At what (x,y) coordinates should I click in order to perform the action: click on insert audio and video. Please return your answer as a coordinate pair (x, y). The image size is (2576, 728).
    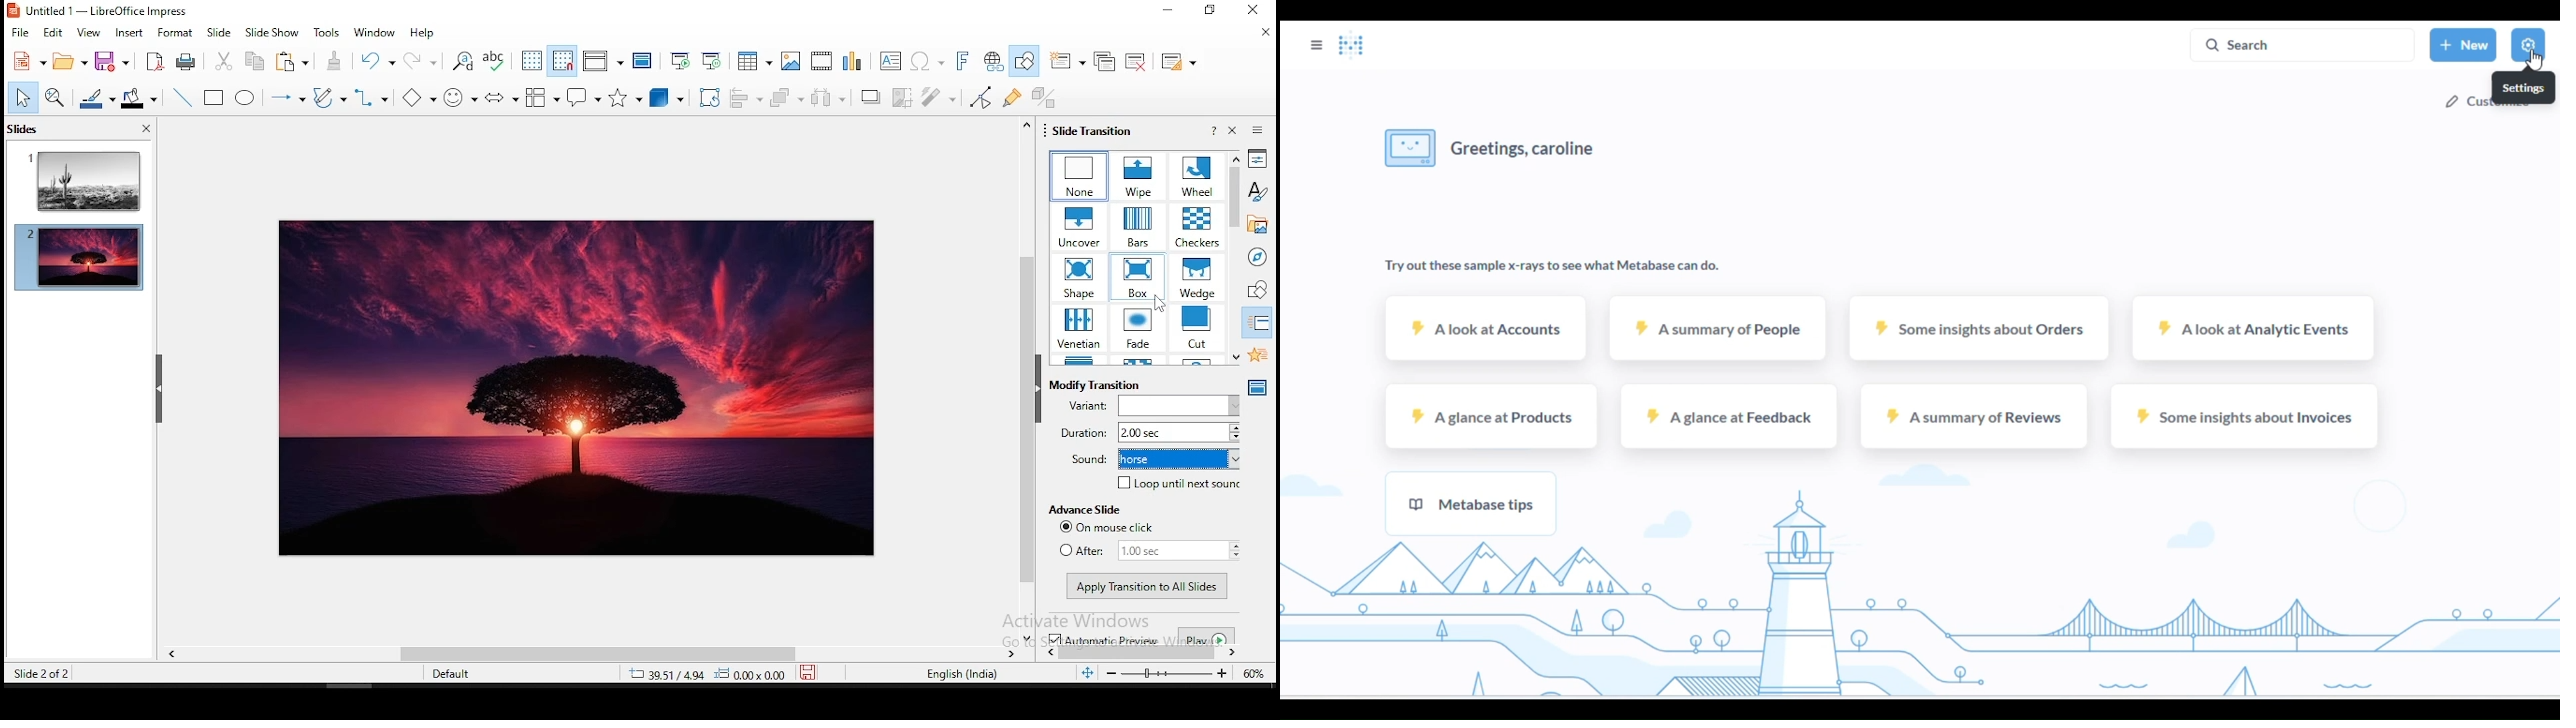
    Looking at the image, I should click on (819, 60).